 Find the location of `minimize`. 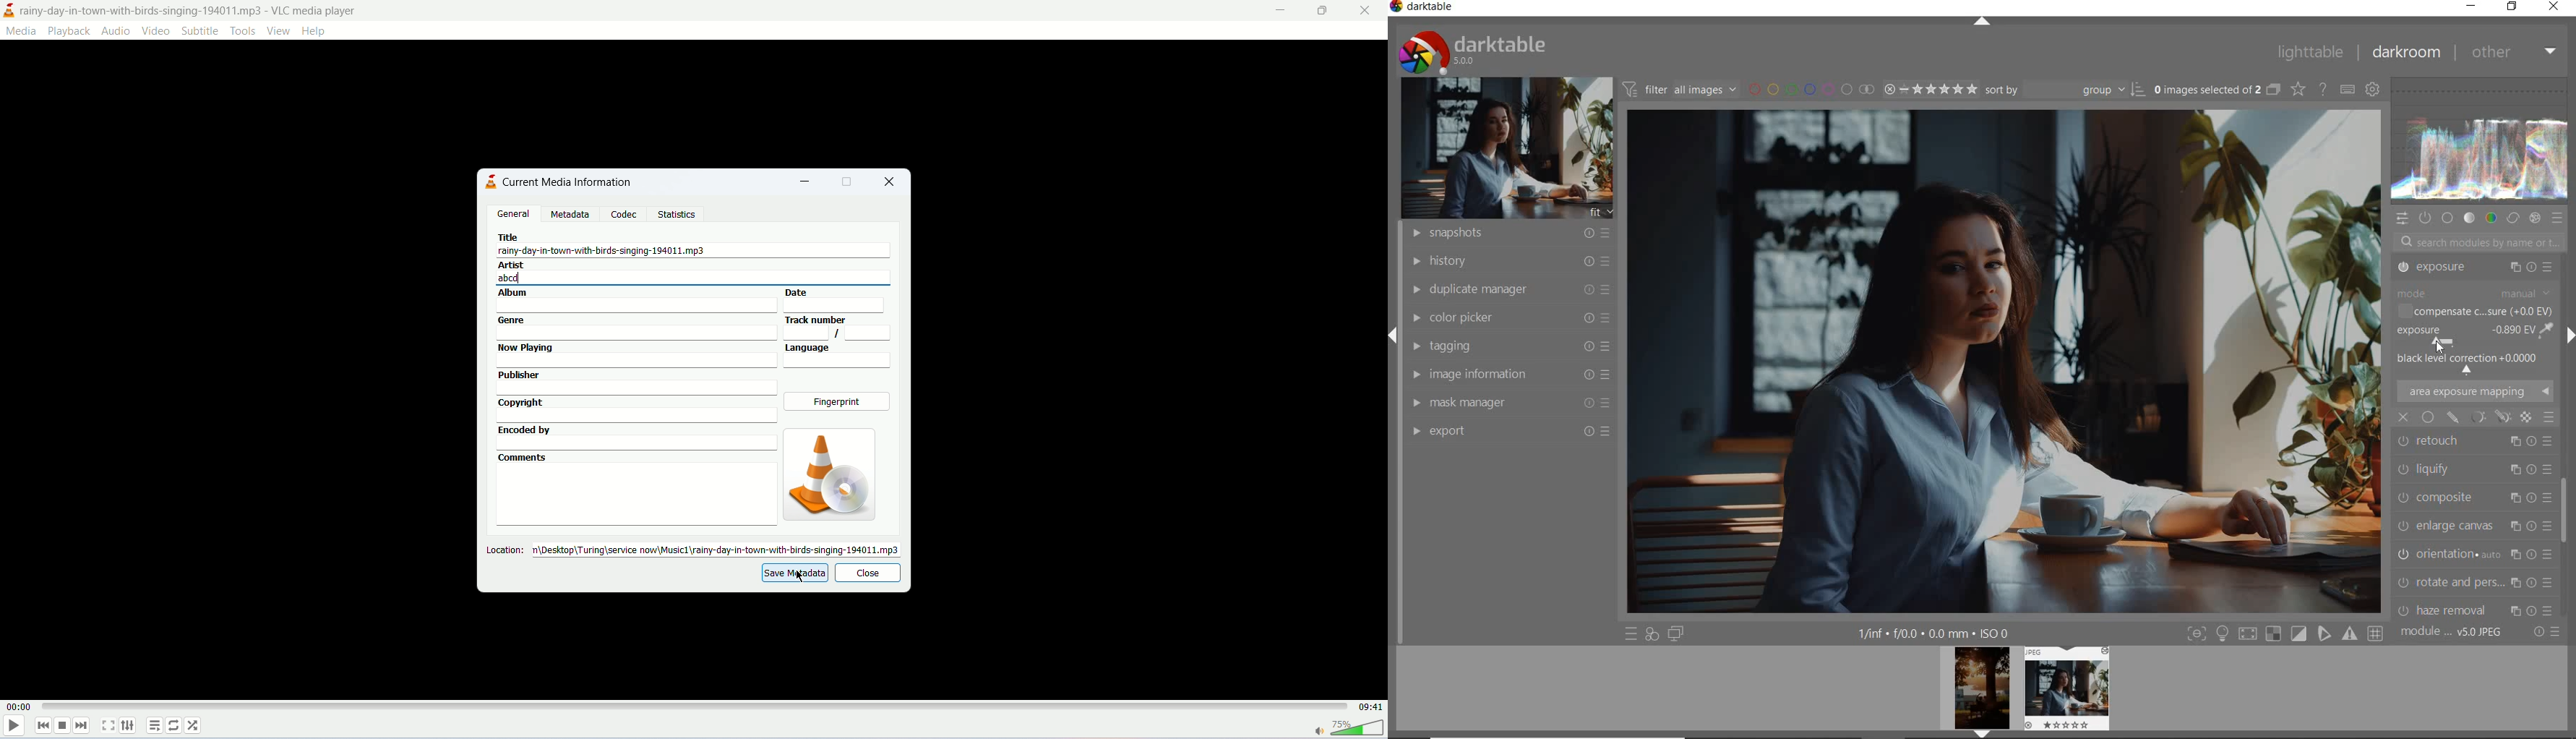

minimize is located at coordinates (804, 184).